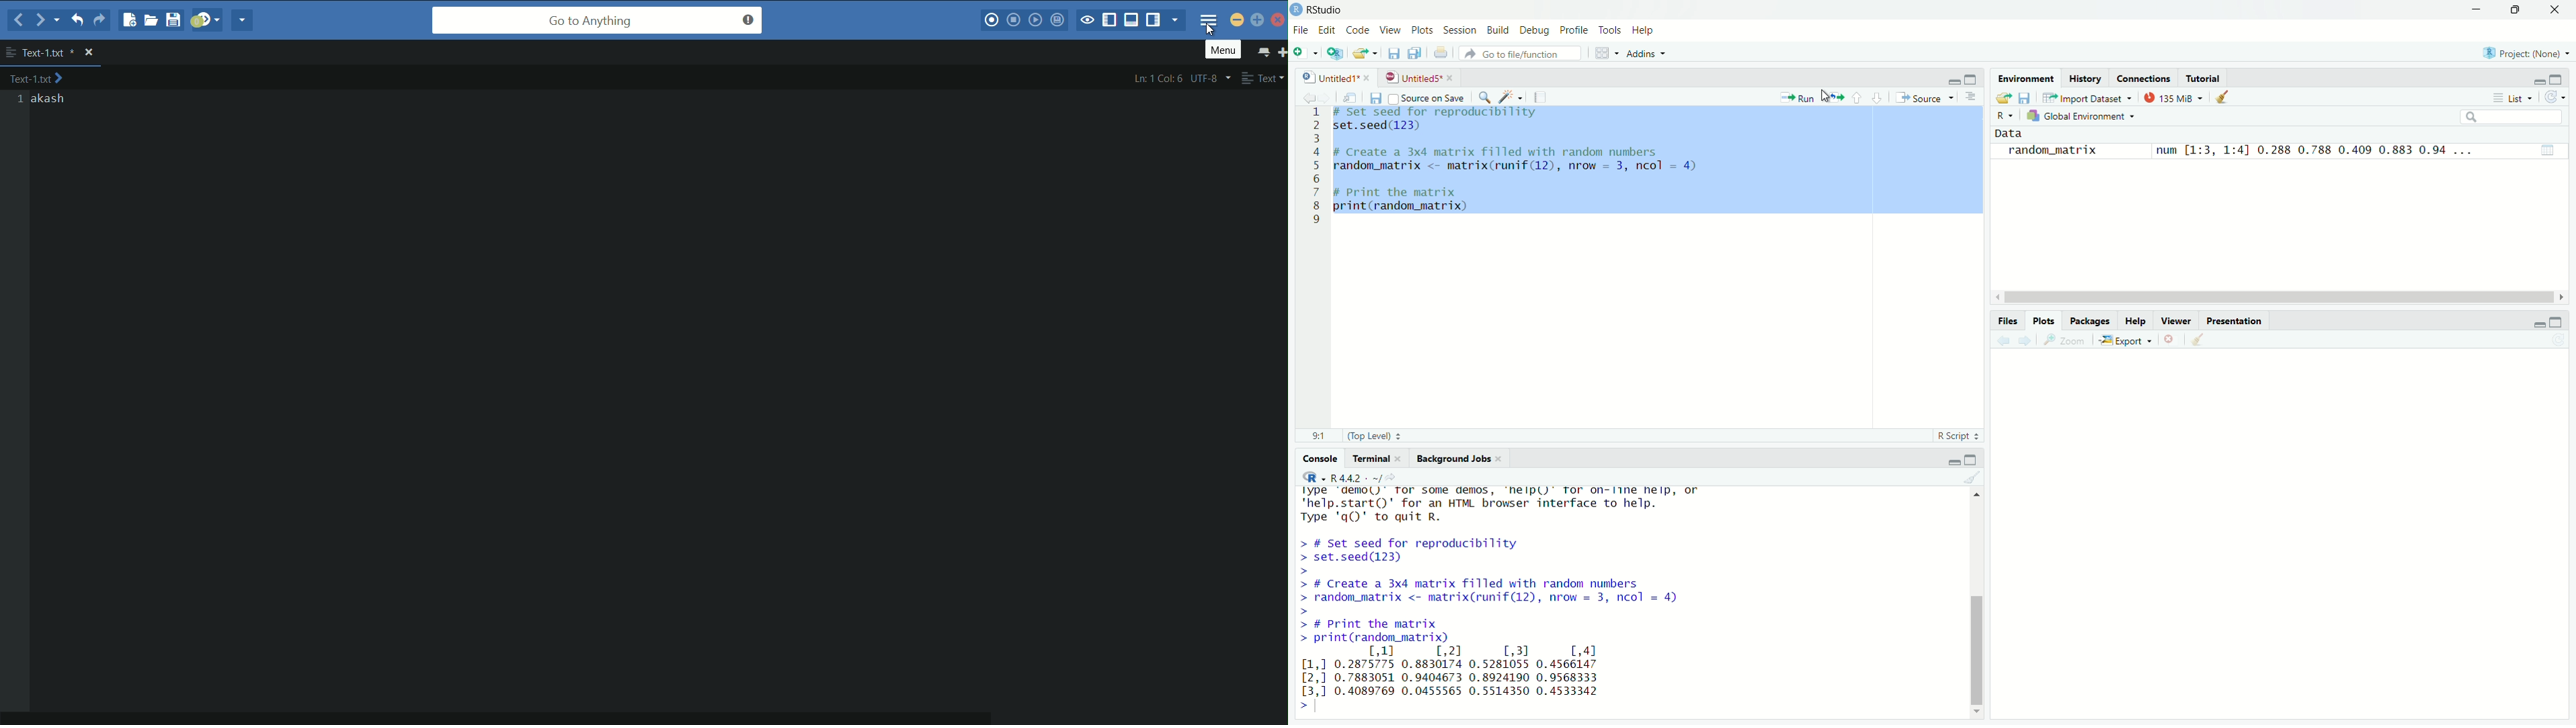 This screenshot has width=2576, height=728. Describe the element at coordinates (99, 20) in the screenshot. I see `redo` at that location.